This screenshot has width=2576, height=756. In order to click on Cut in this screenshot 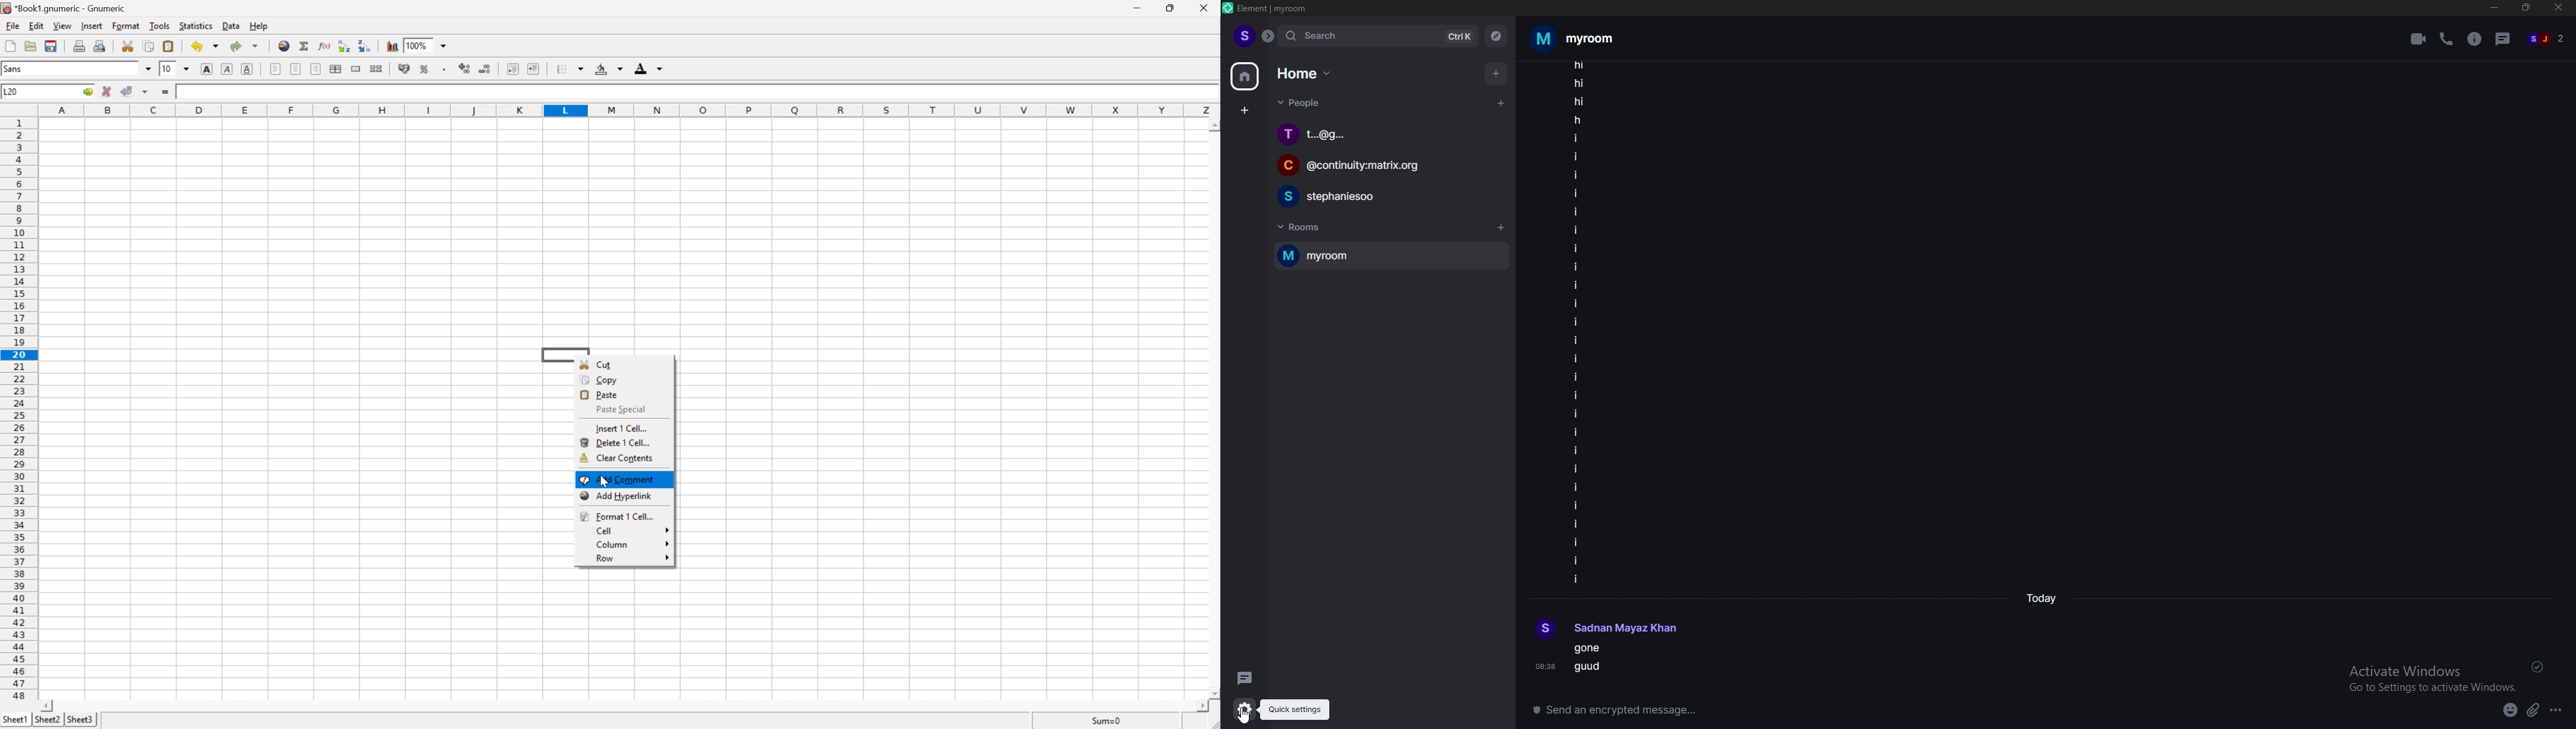, I will do `click(597, 364)`.